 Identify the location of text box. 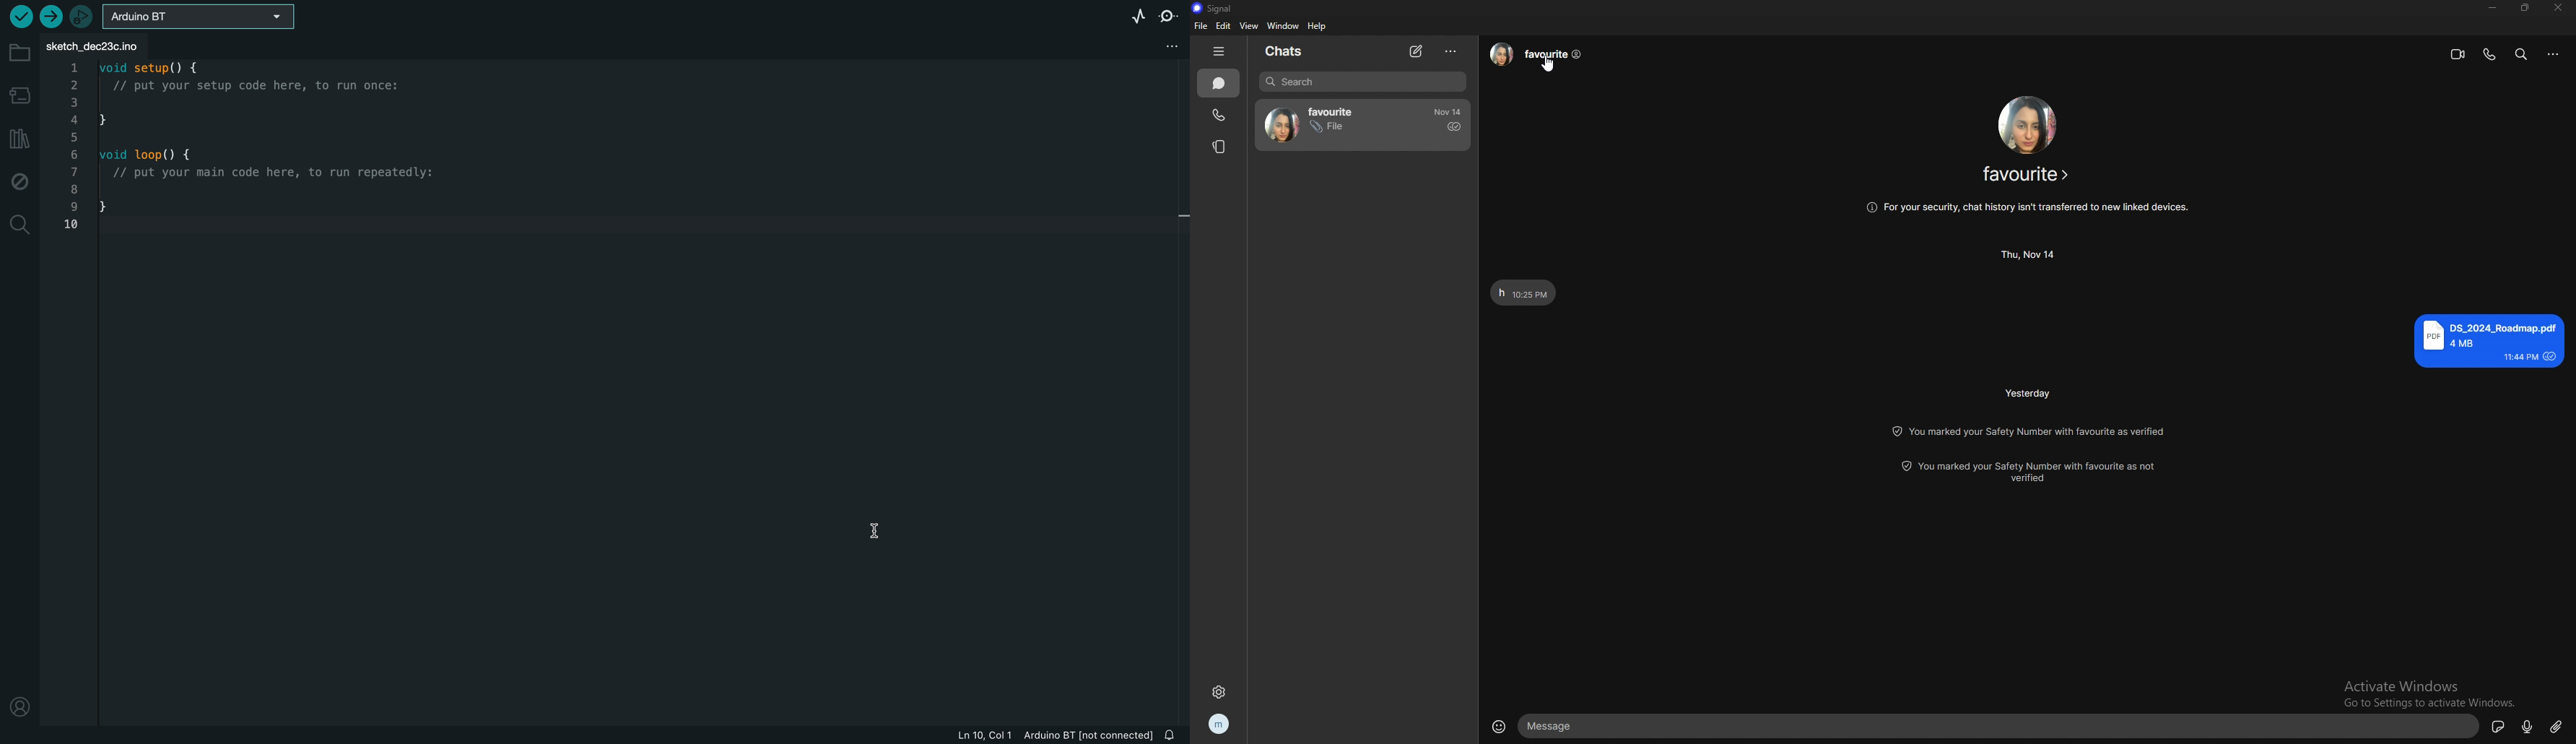
(2000, 727).